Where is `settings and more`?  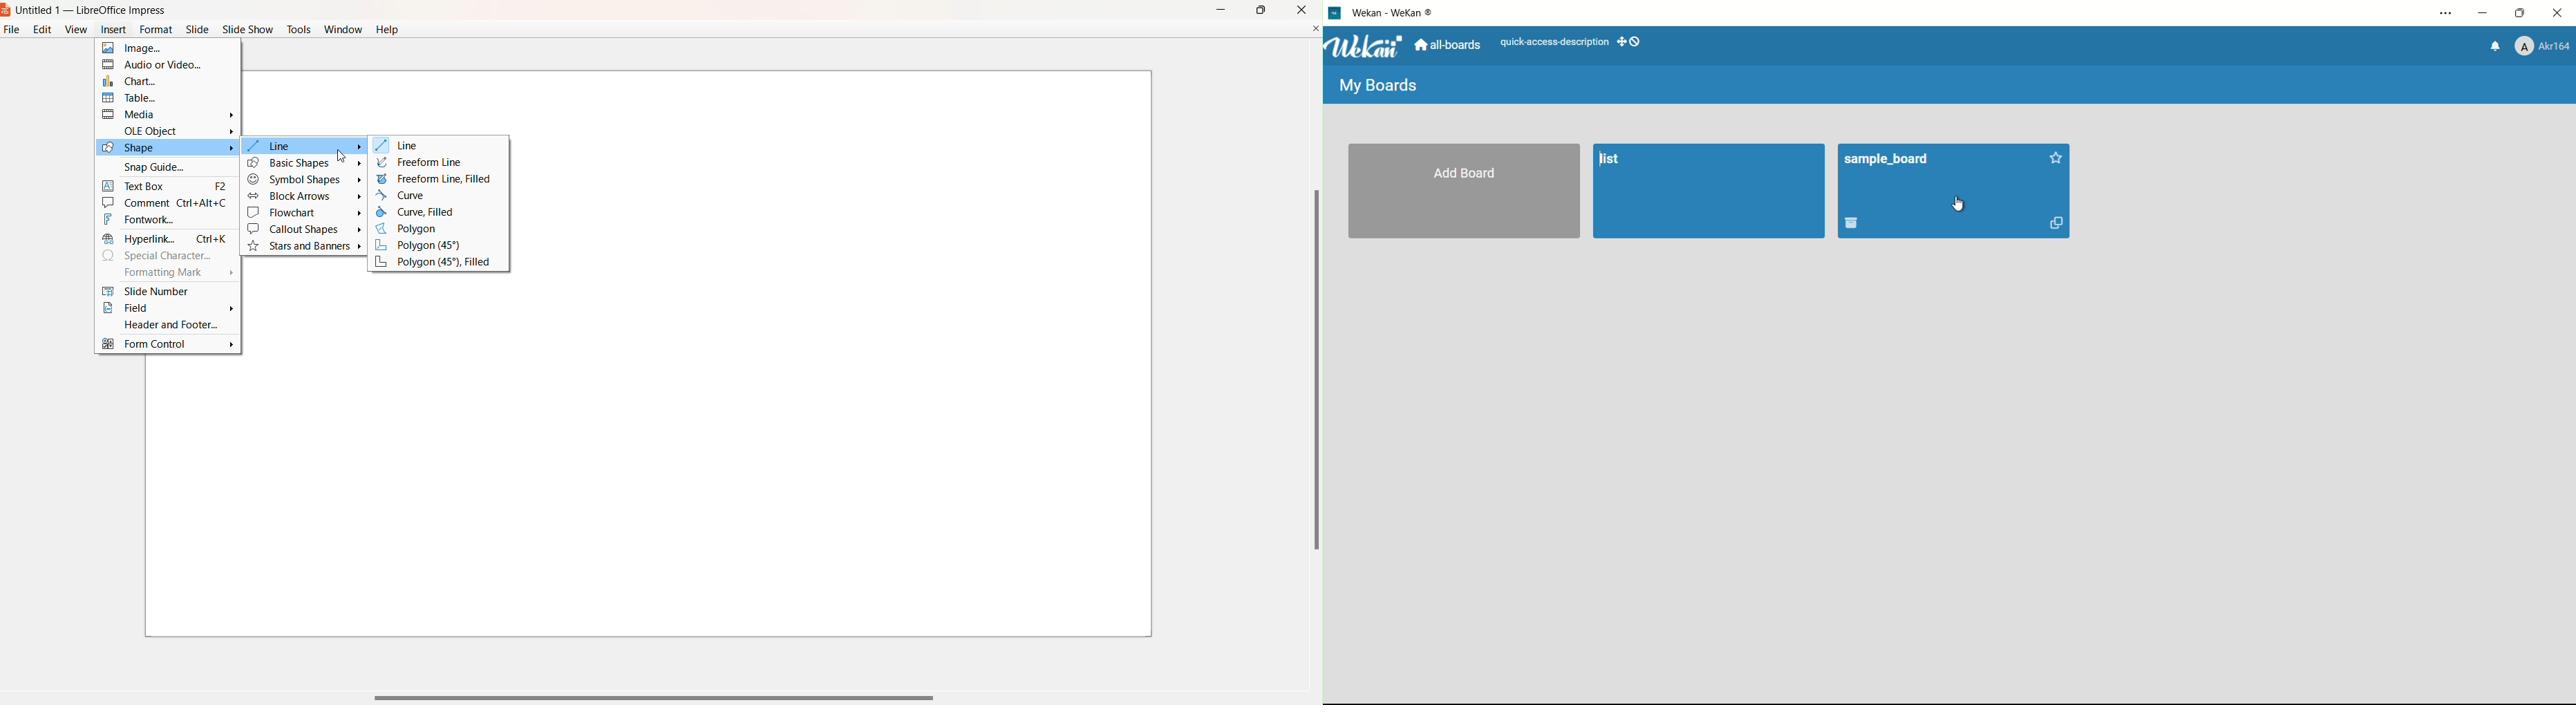 settings and more is located at coordinates (2445, 12).